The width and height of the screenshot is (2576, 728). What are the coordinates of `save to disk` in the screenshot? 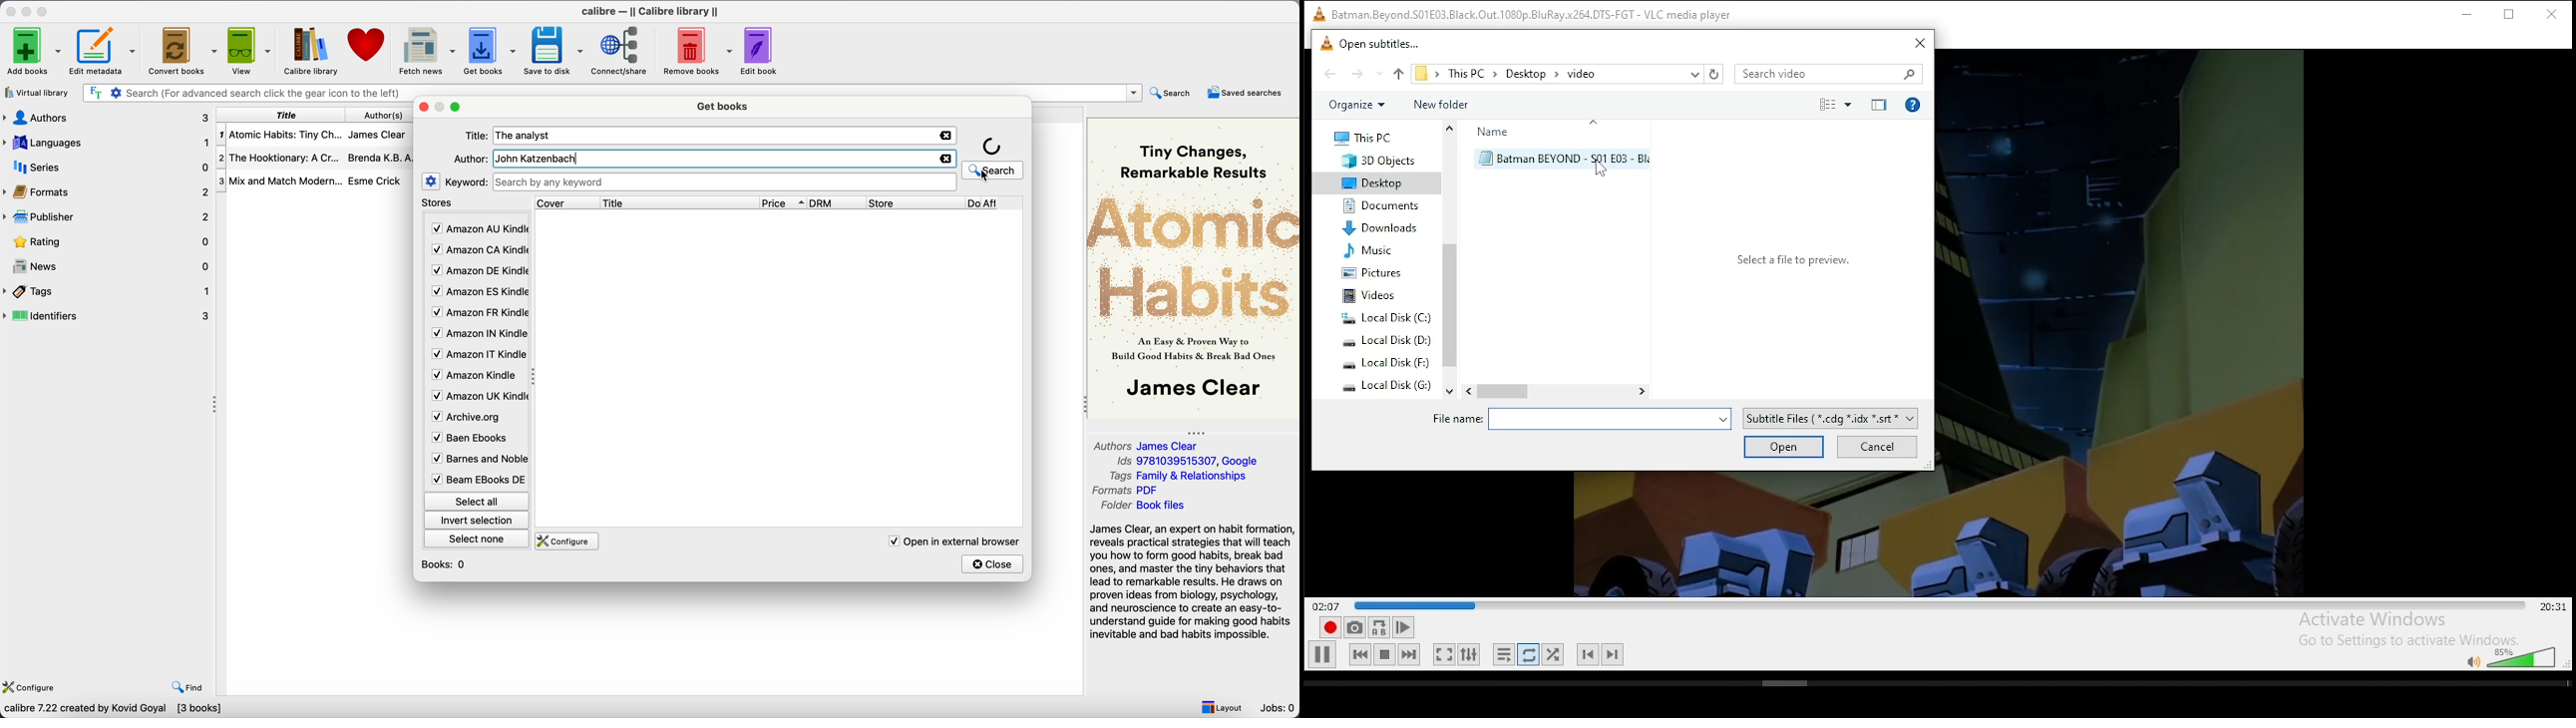 It's located at (553, 50).